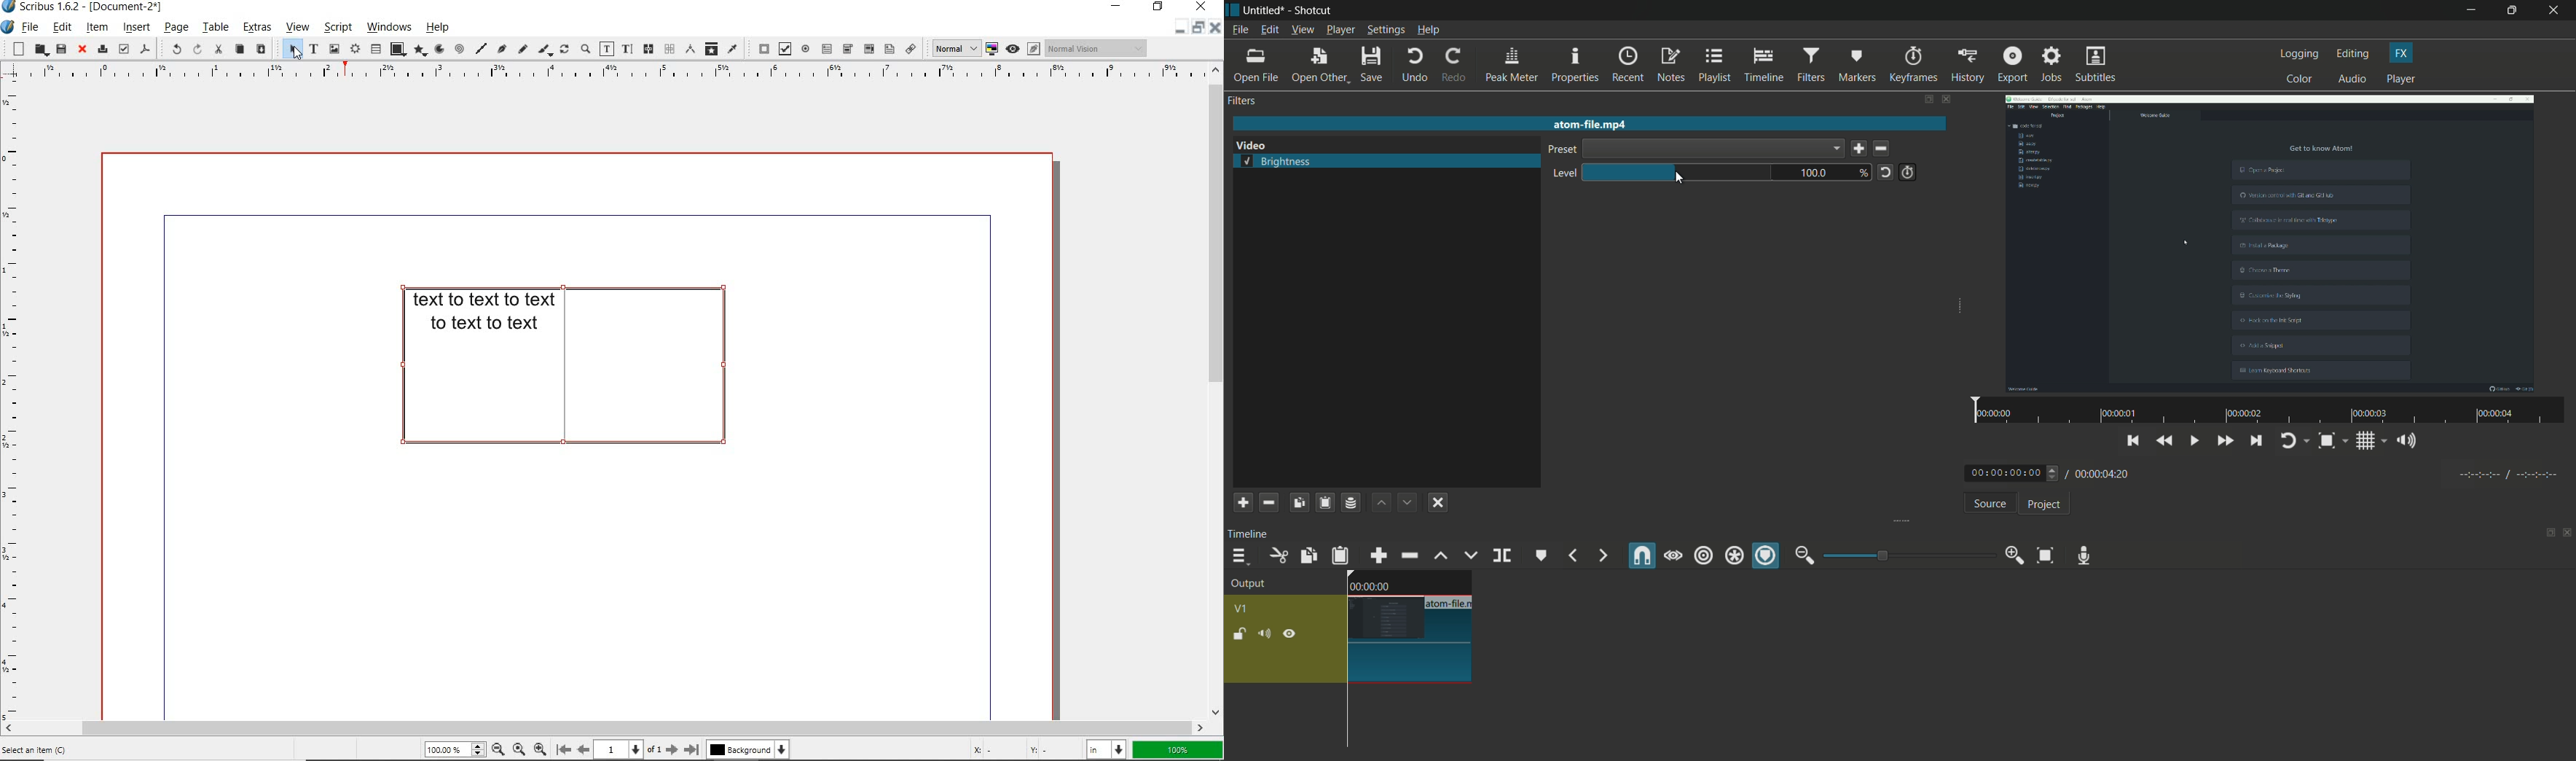  What do you see at coordinates (418, 50) in the screenshot?
I see `polygon` at bounding box center [418, 50].